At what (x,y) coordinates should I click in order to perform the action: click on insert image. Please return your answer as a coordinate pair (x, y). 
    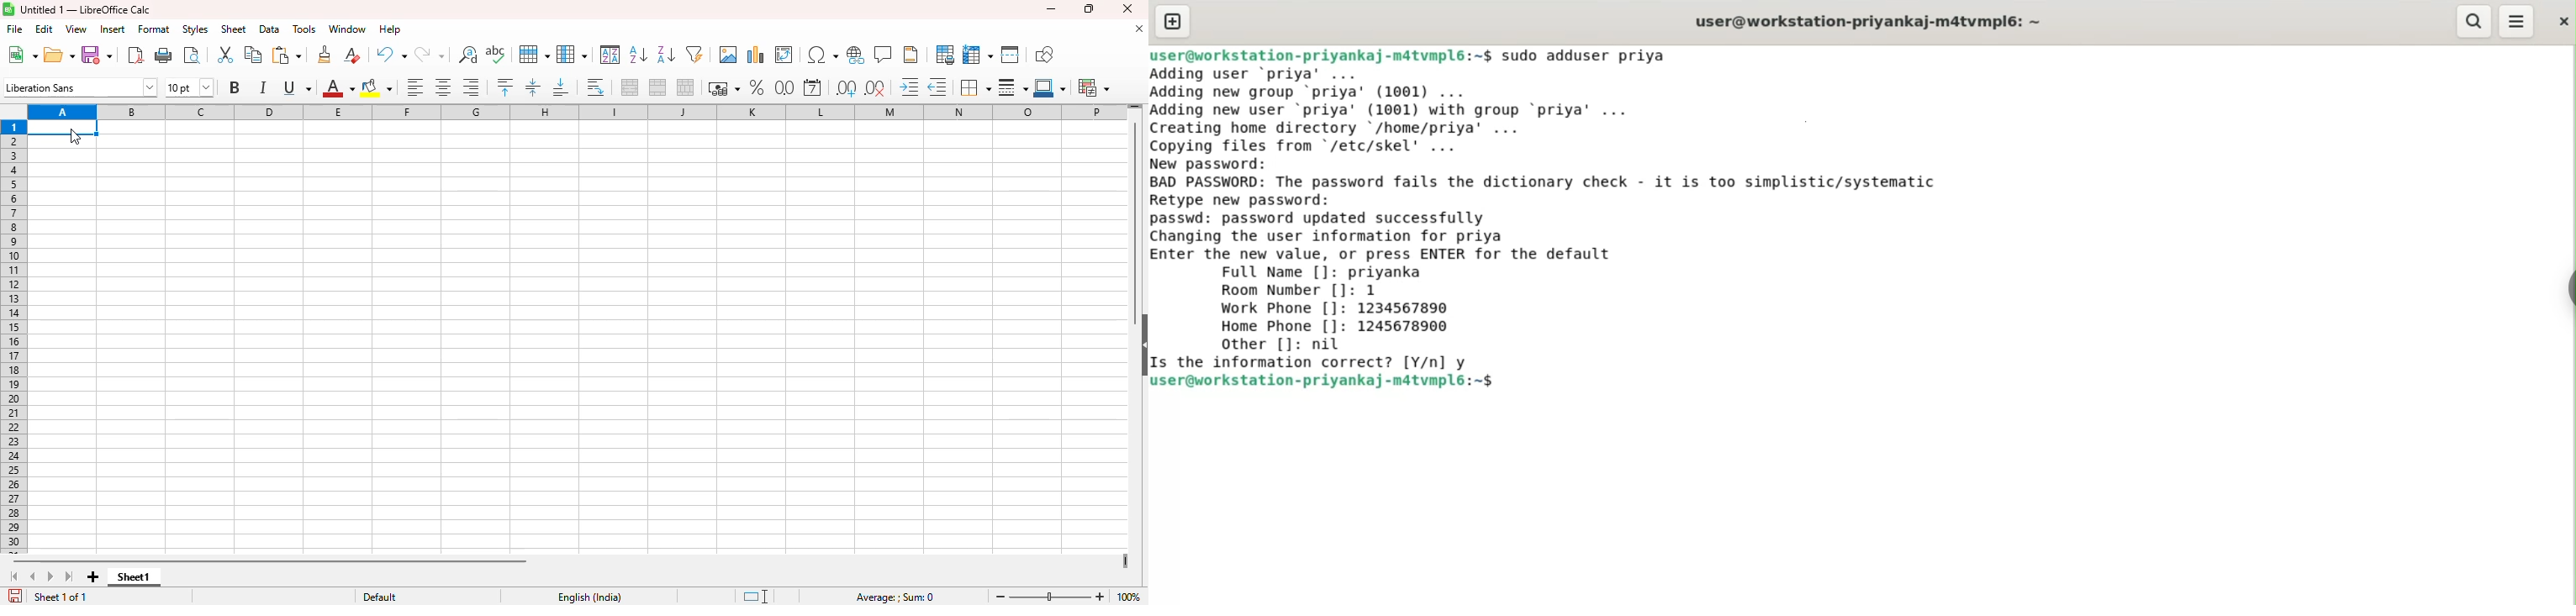
    Looking at the image, I should click on (756, 55).